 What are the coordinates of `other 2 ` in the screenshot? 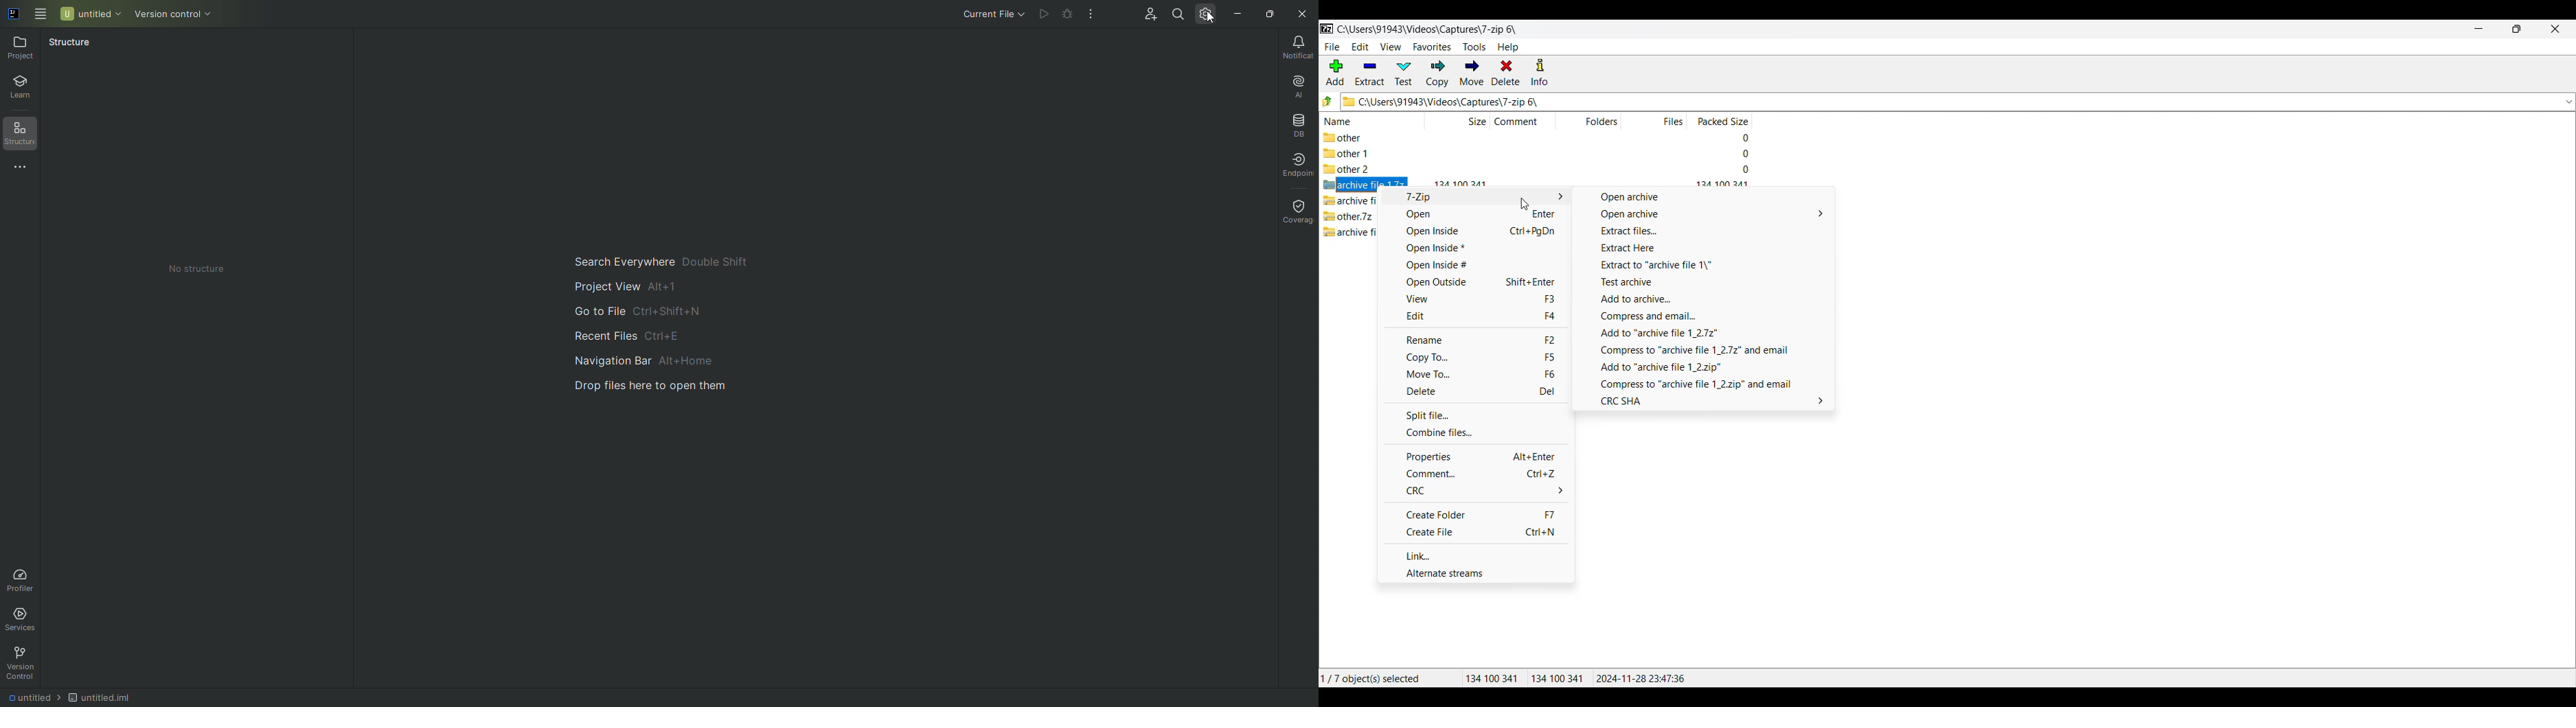 It's located at (1347, 170).